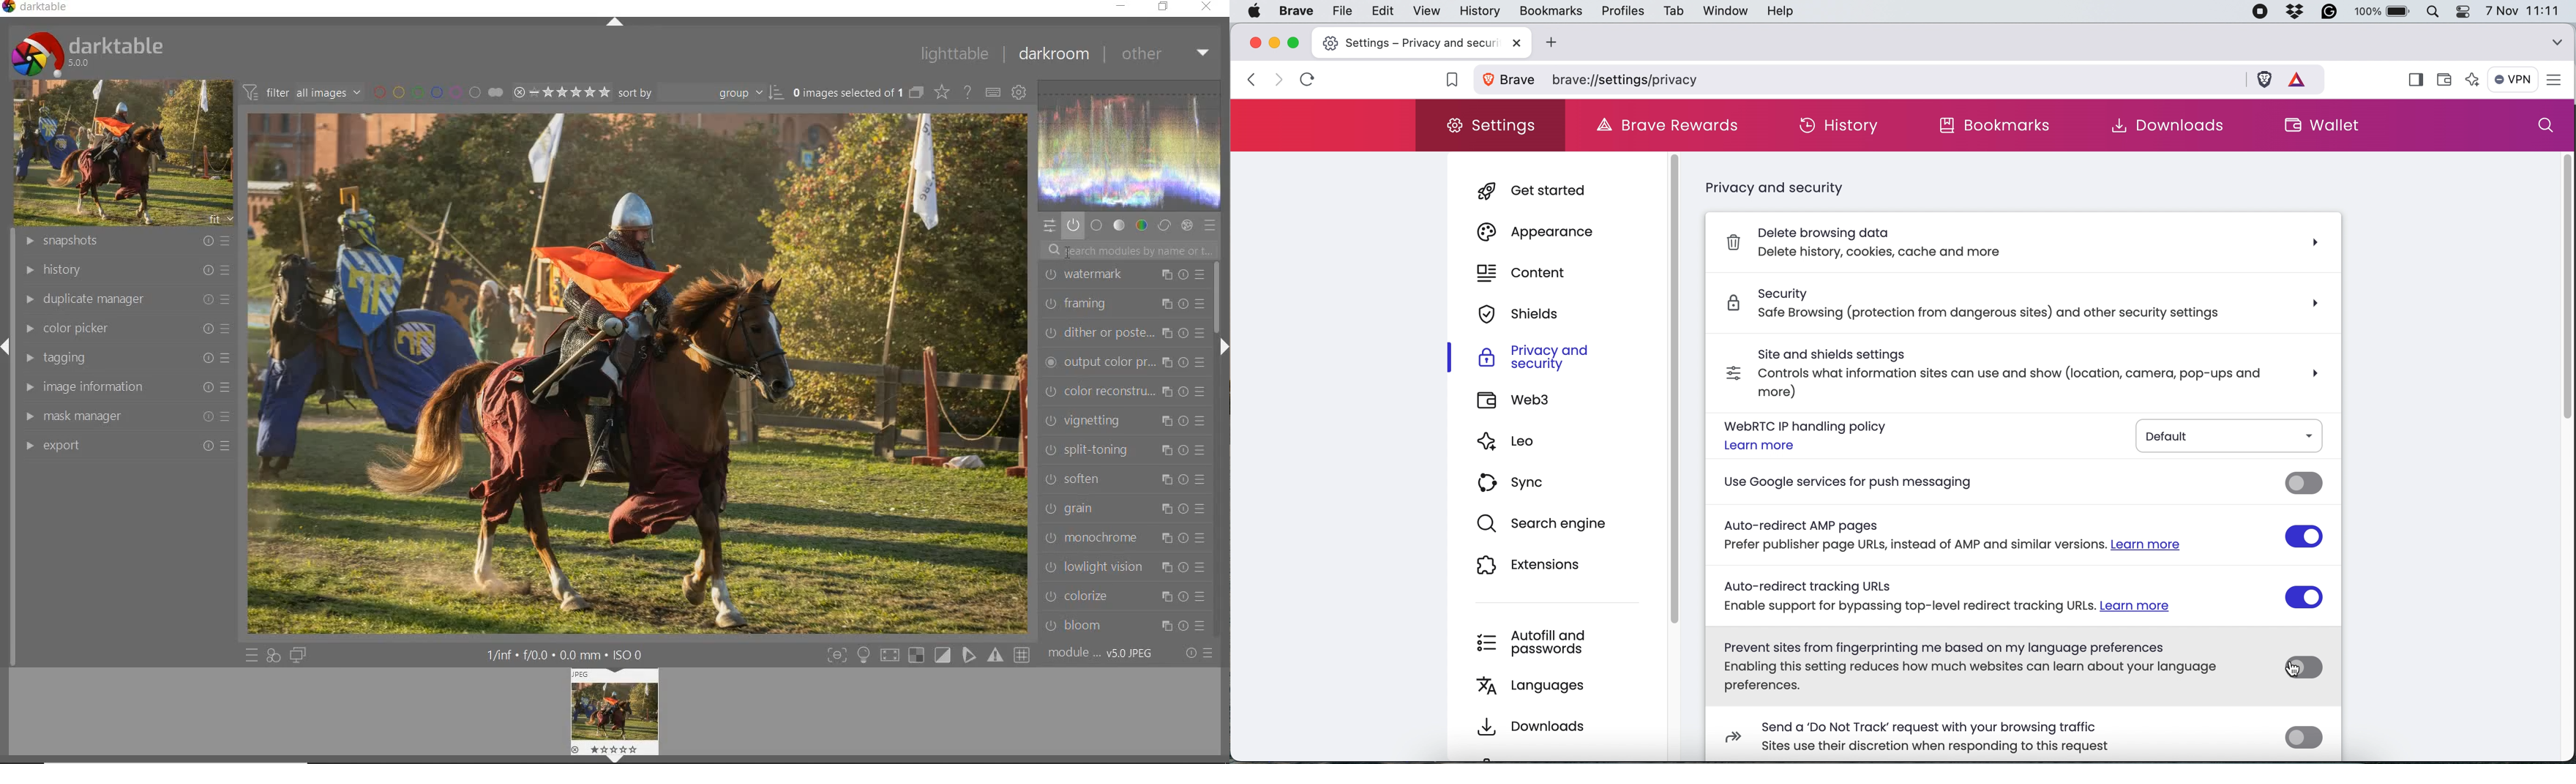 Image resolution: width=2576 pixels, height=784 pixels. Describe the element at coordinates (126, 269) in the screenshot. I see `history` at that location.